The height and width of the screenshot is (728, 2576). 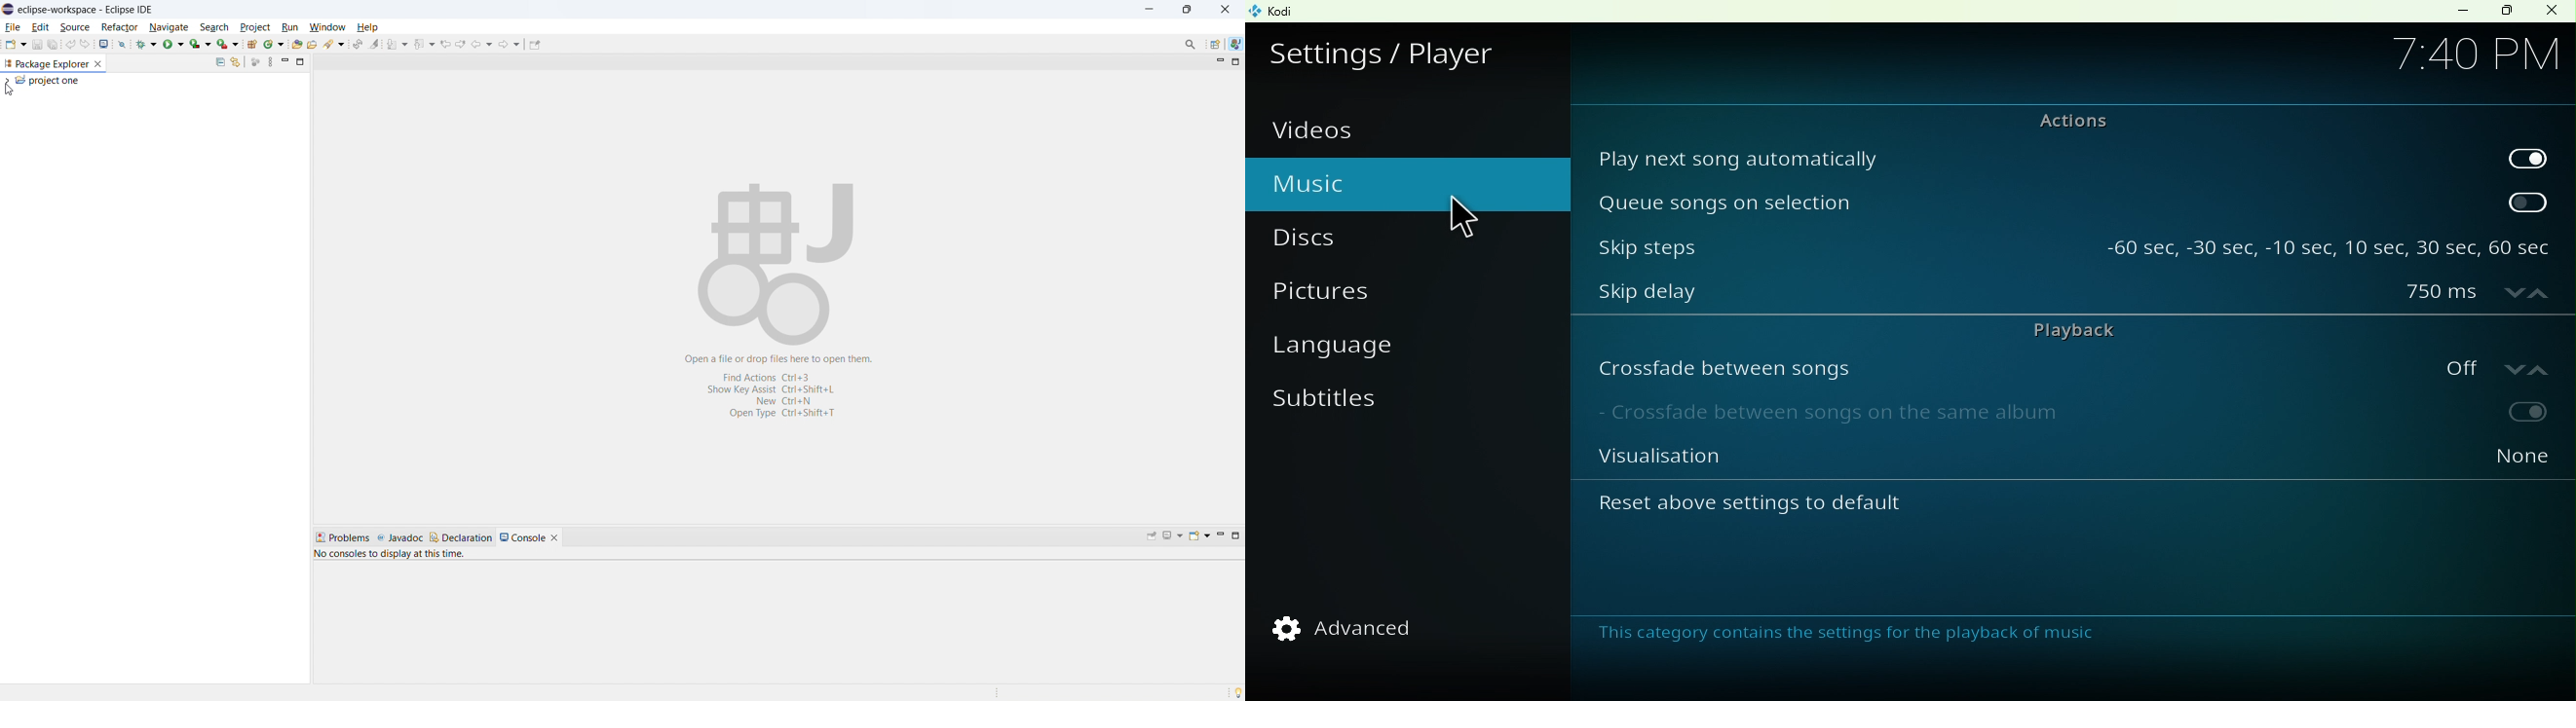 What do you see at coordinates (1990, 367) in the screenshot?
I see `Crossfade between songs` at bounding box center [1990, 367].